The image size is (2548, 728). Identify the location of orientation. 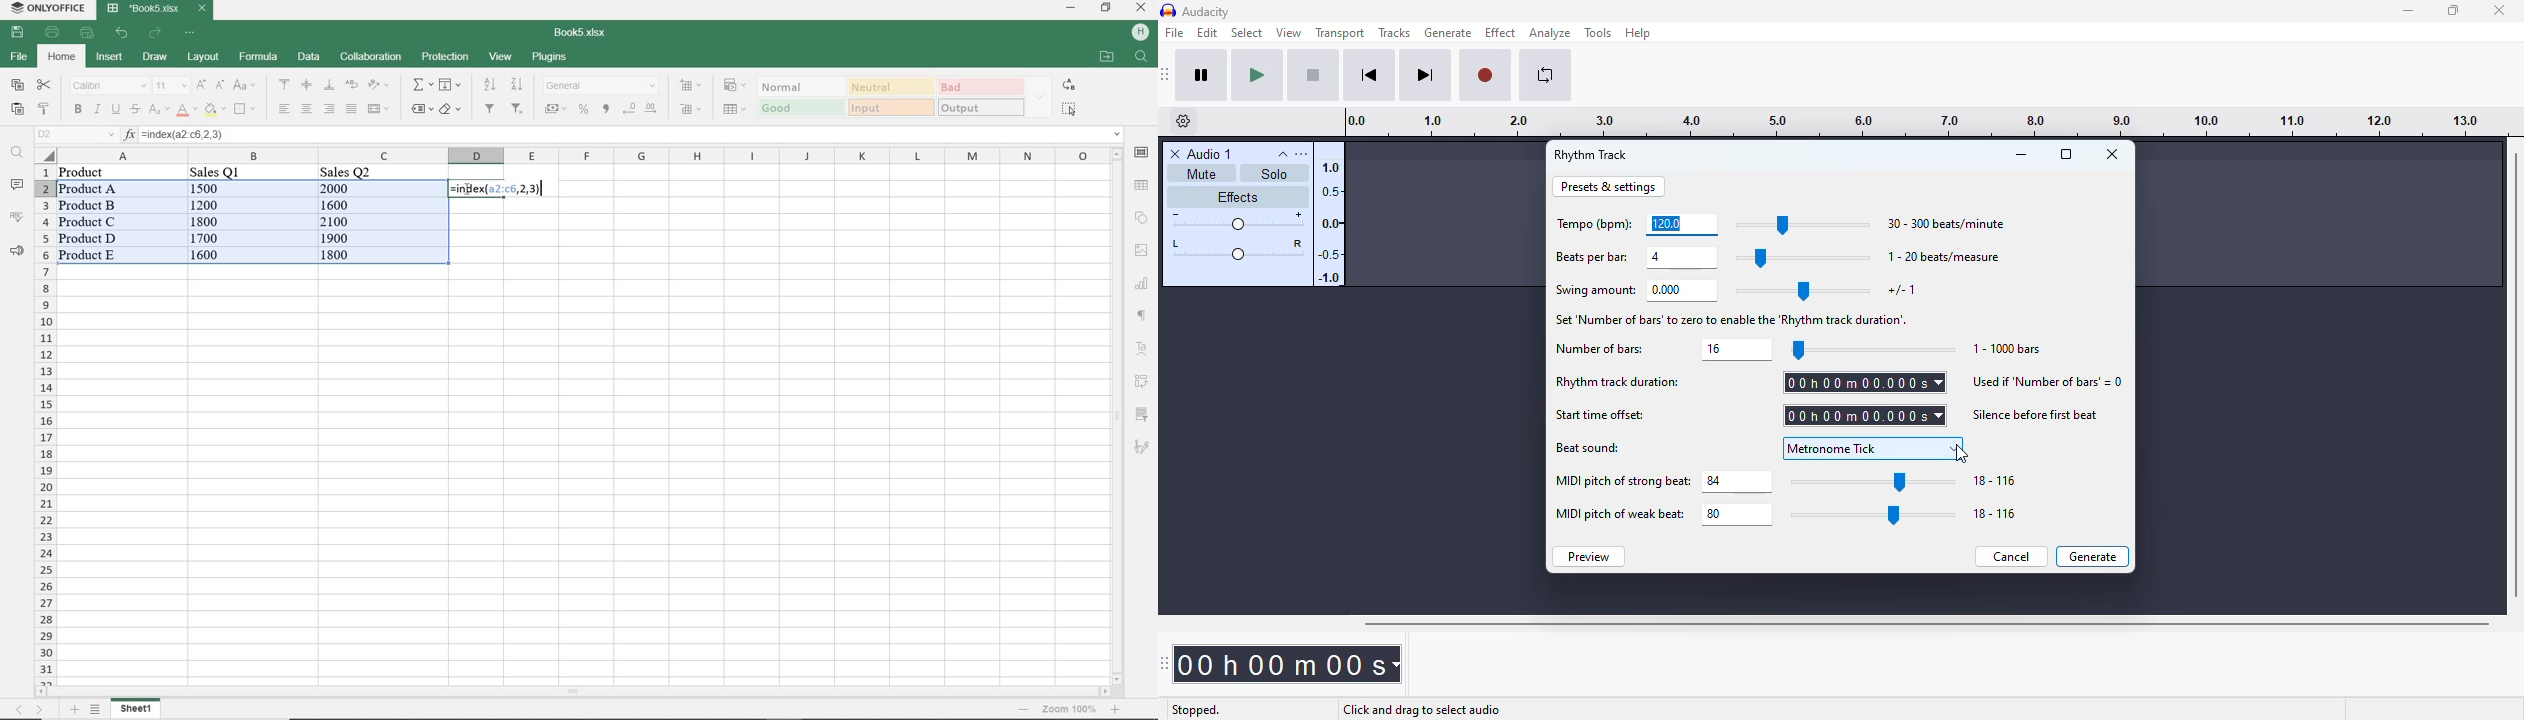
(377, 86).